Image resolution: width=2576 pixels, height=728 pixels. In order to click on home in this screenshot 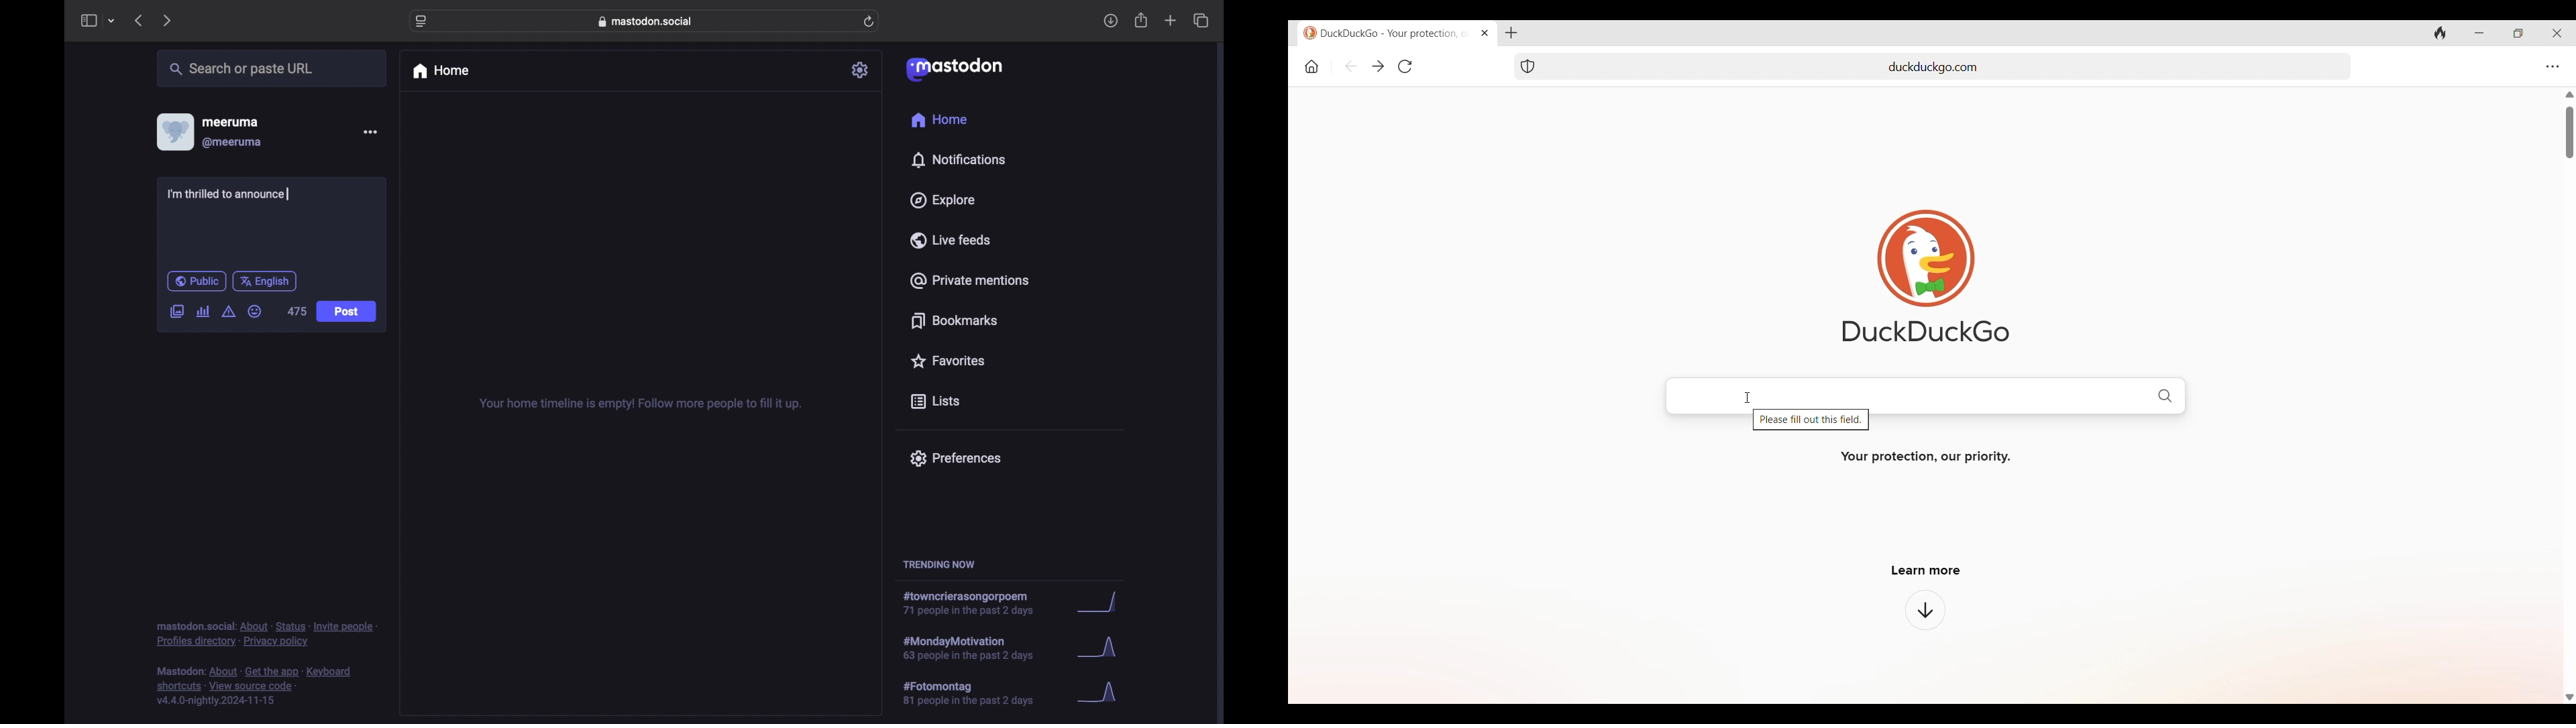, I will do `click(440, 71)`.